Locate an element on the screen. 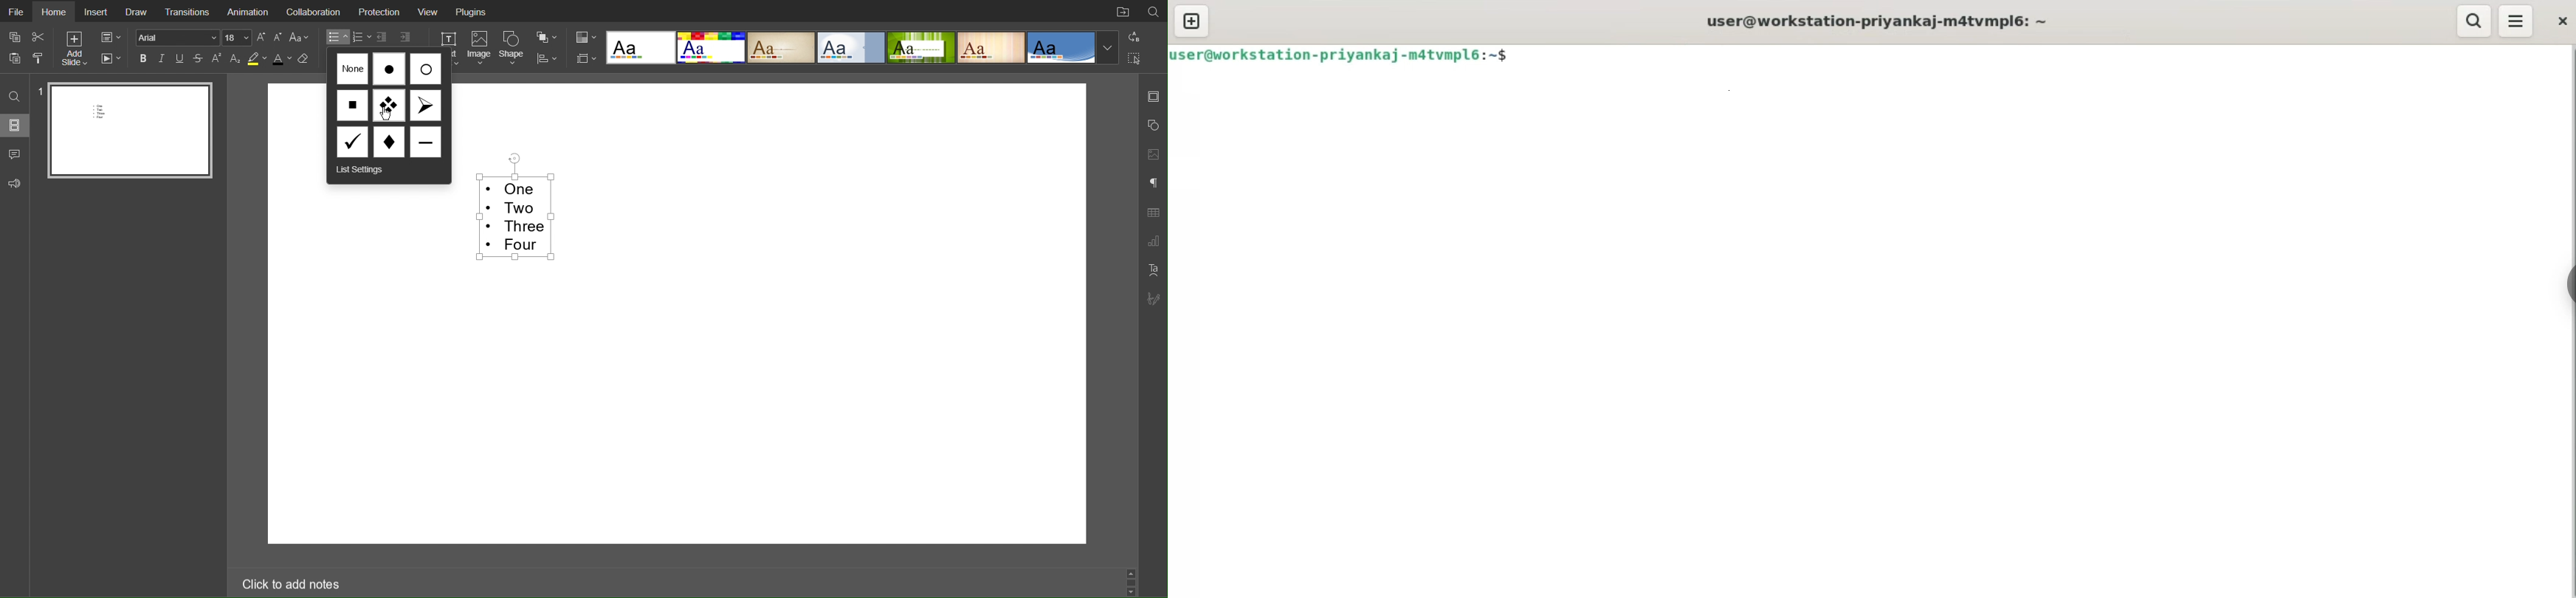 The image size is (2576, 616). Graph Settings is located at coordinates (1152, 240).